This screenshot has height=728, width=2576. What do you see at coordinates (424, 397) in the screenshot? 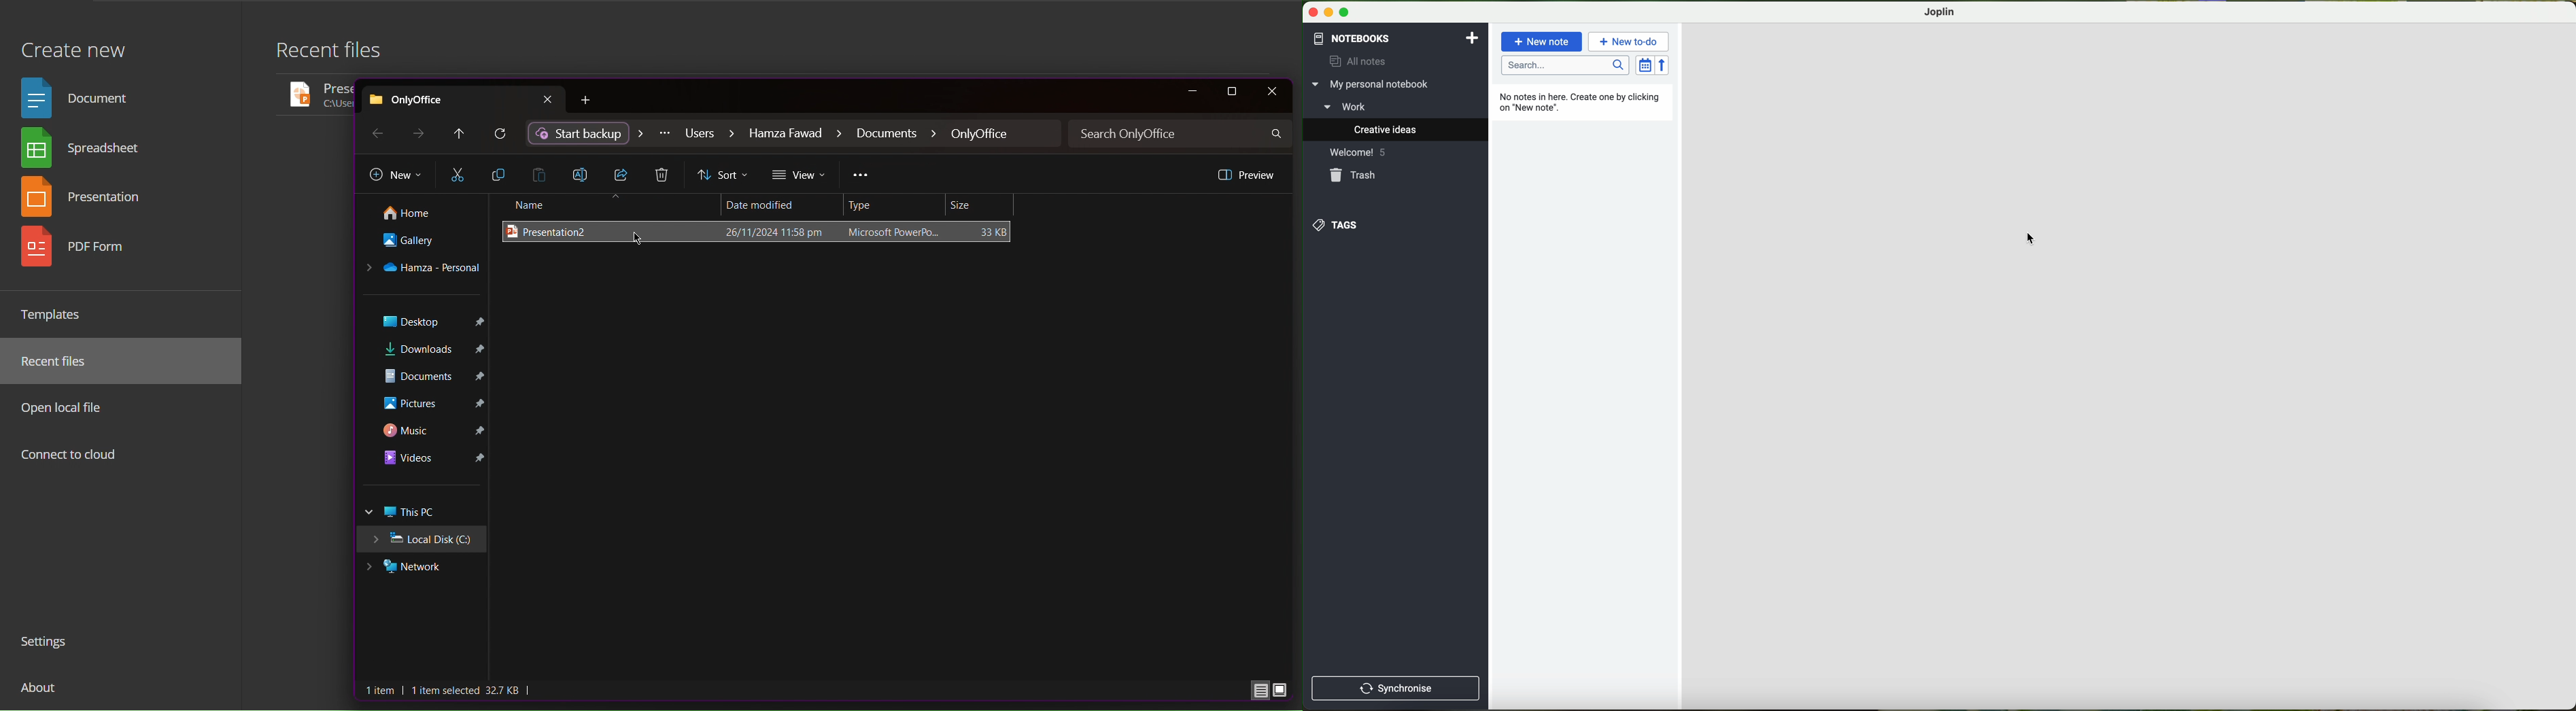
I see `Folders` at bounding box center [424, 397].